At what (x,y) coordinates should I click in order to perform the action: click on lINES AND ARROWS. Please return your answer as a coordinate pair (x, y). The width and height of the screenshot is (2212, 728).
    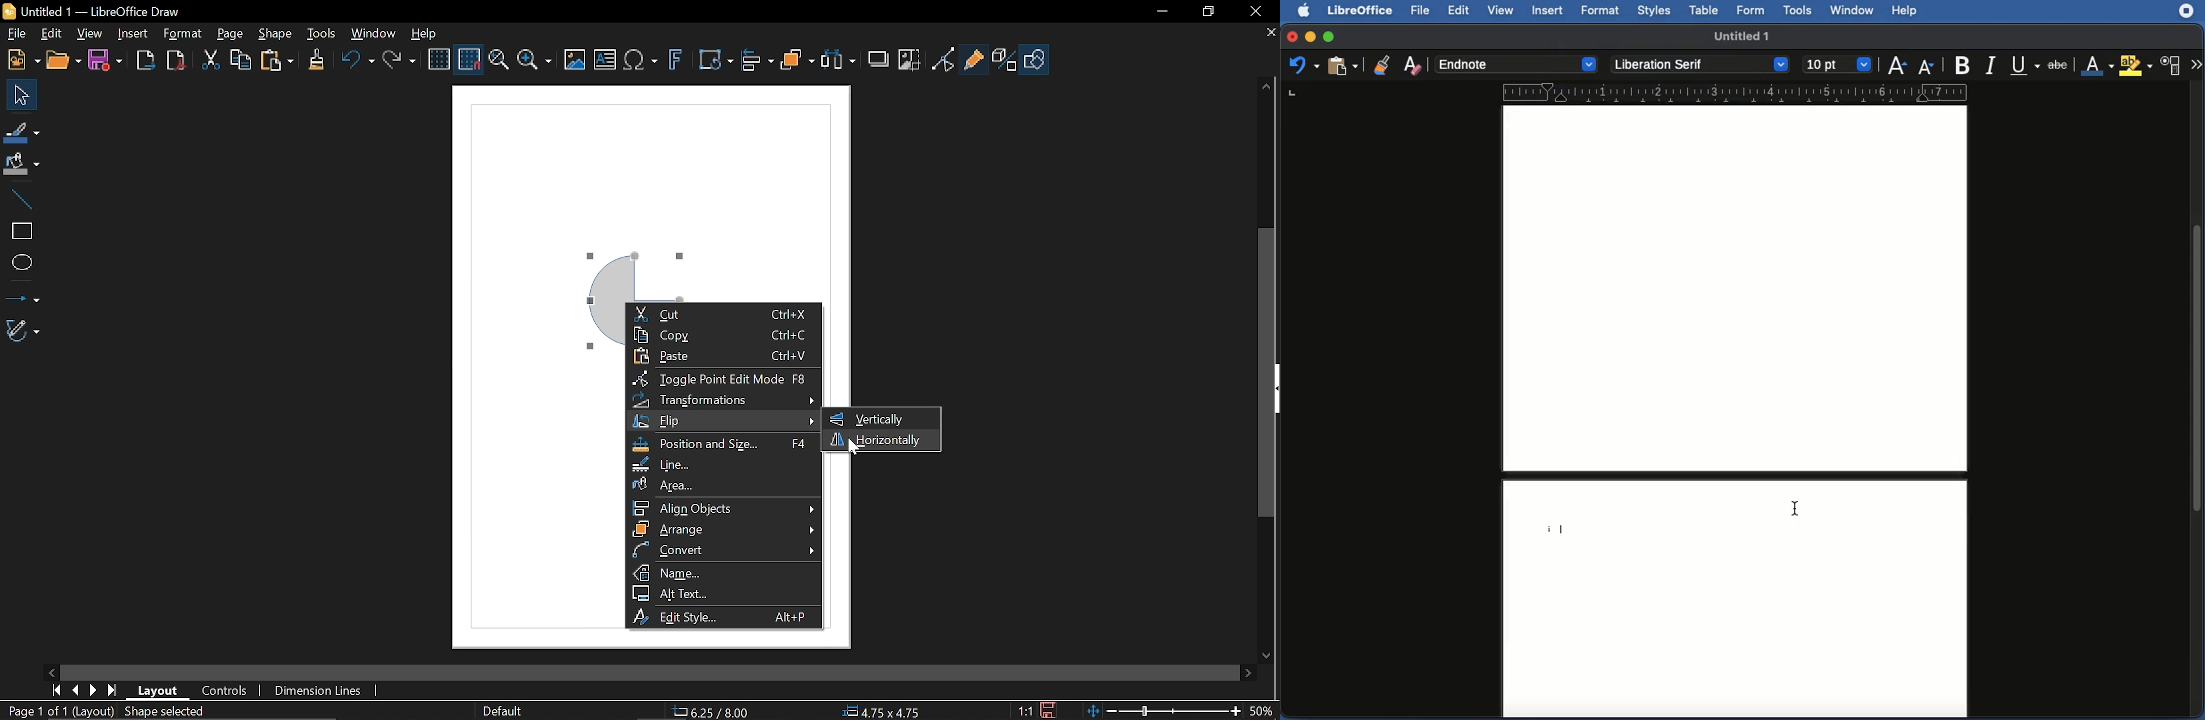
    Looking at the image, I should click on (22, 294).